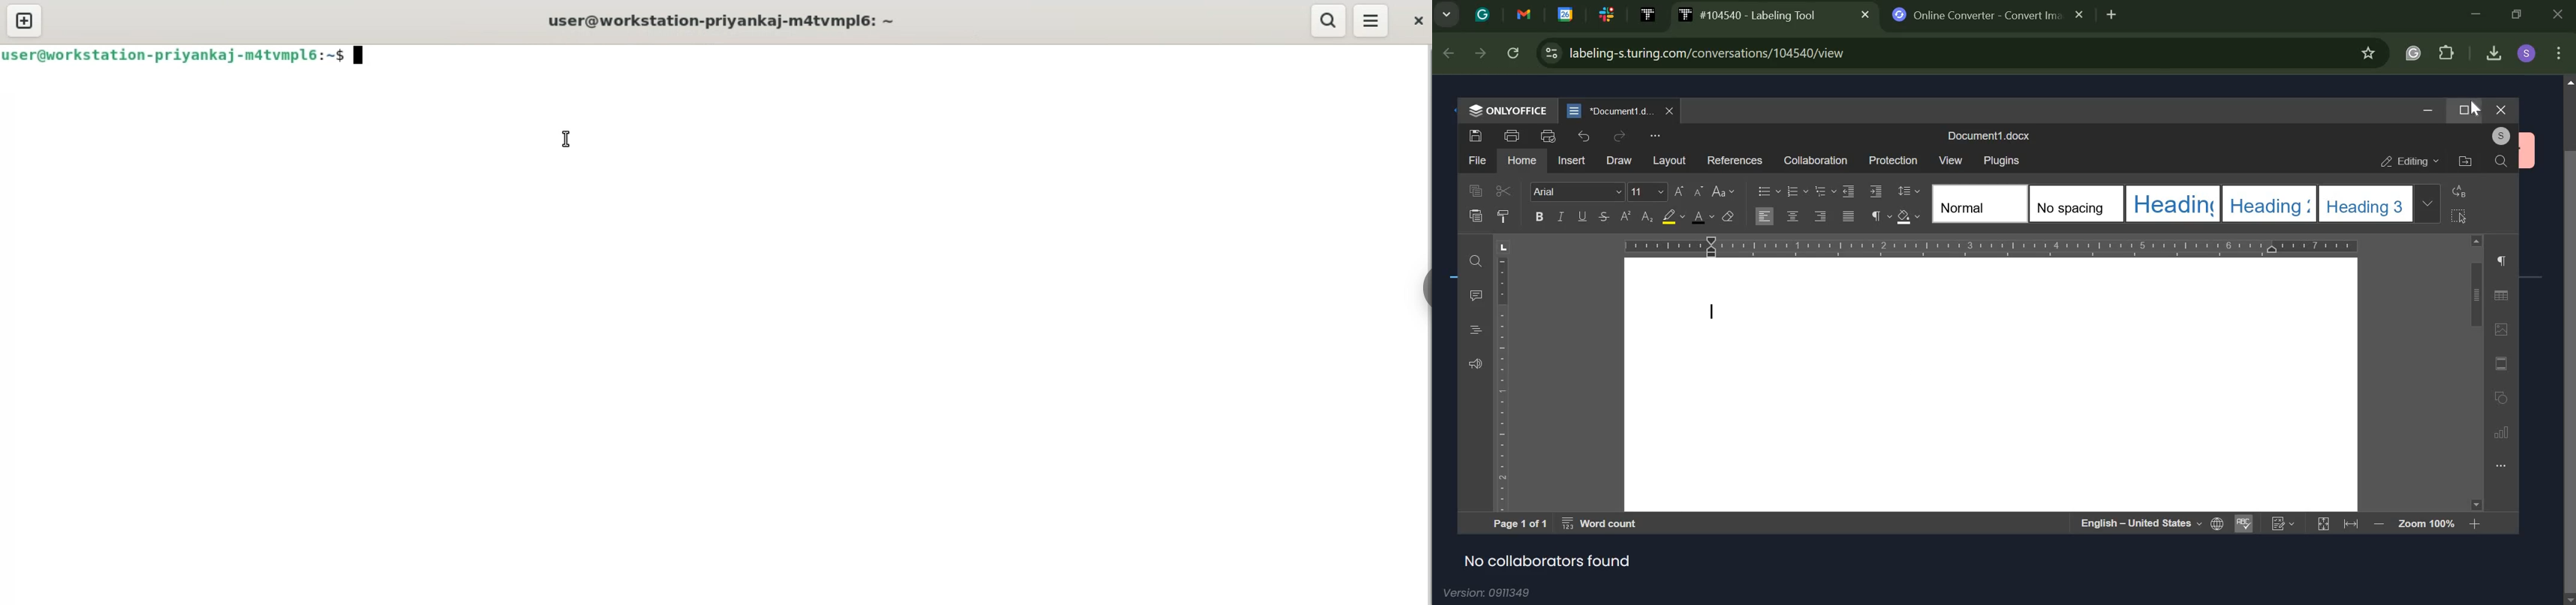 Image resolution: width=2576 pixels, height=616 pixels. What do you see at coordinates (1620, 136) in the screenshot?
I see `redo` at bounding box center [1620, 136].